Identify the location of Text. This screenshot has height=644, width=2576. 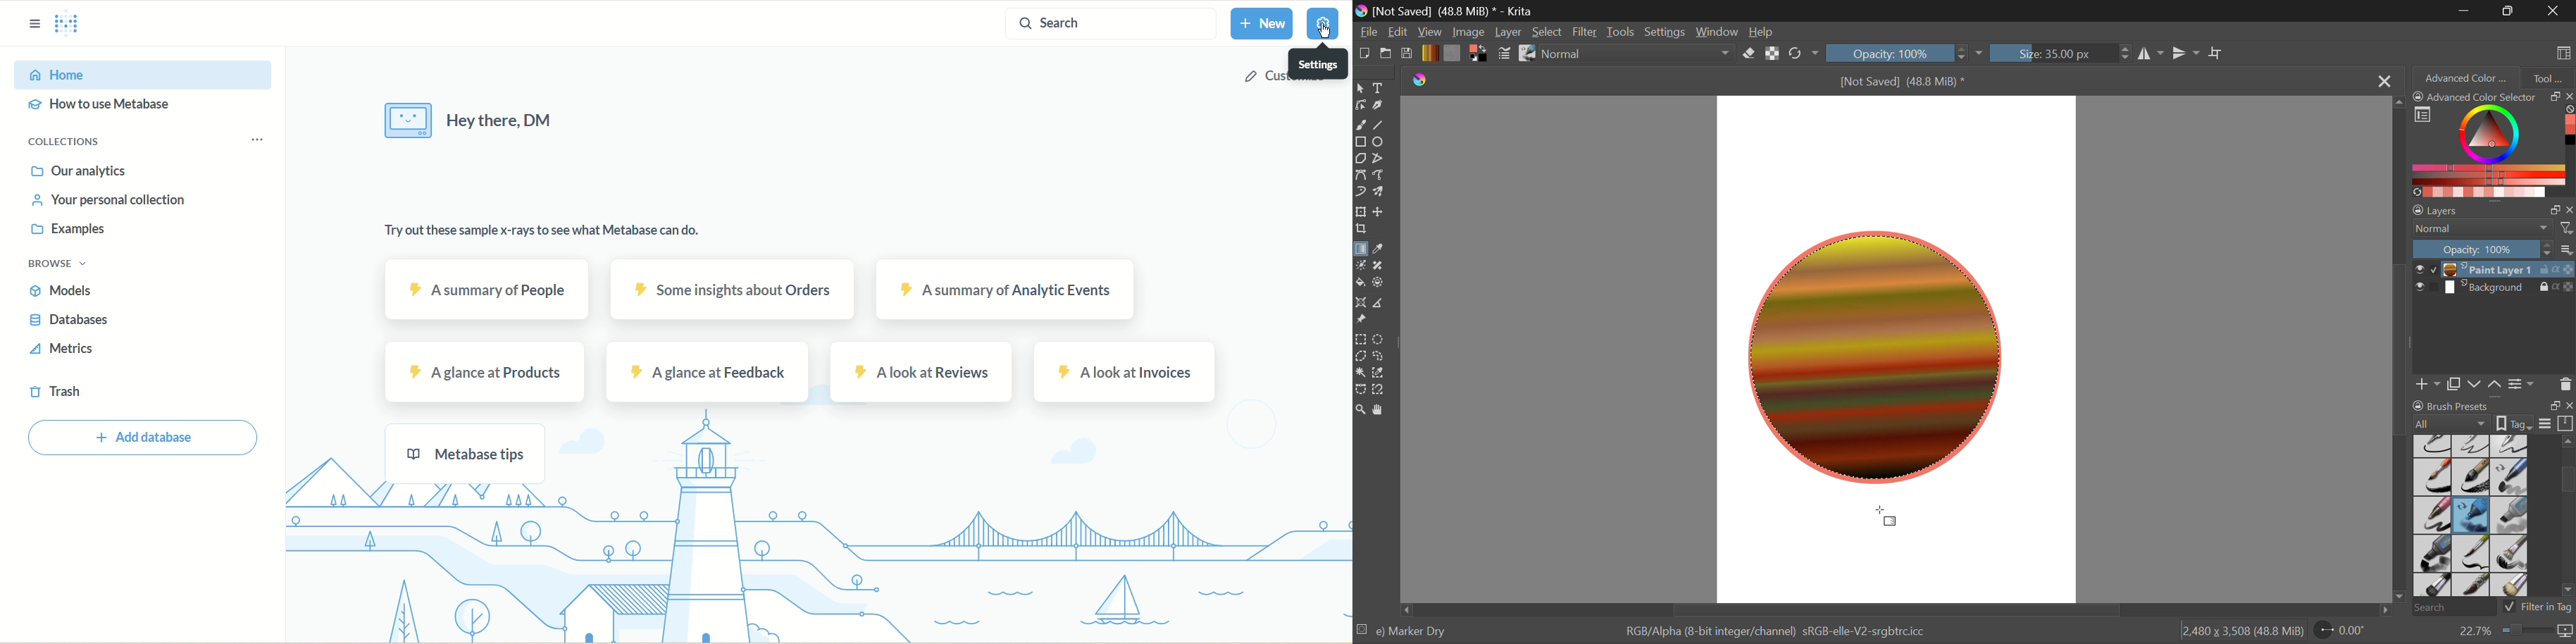
(1380, 87).